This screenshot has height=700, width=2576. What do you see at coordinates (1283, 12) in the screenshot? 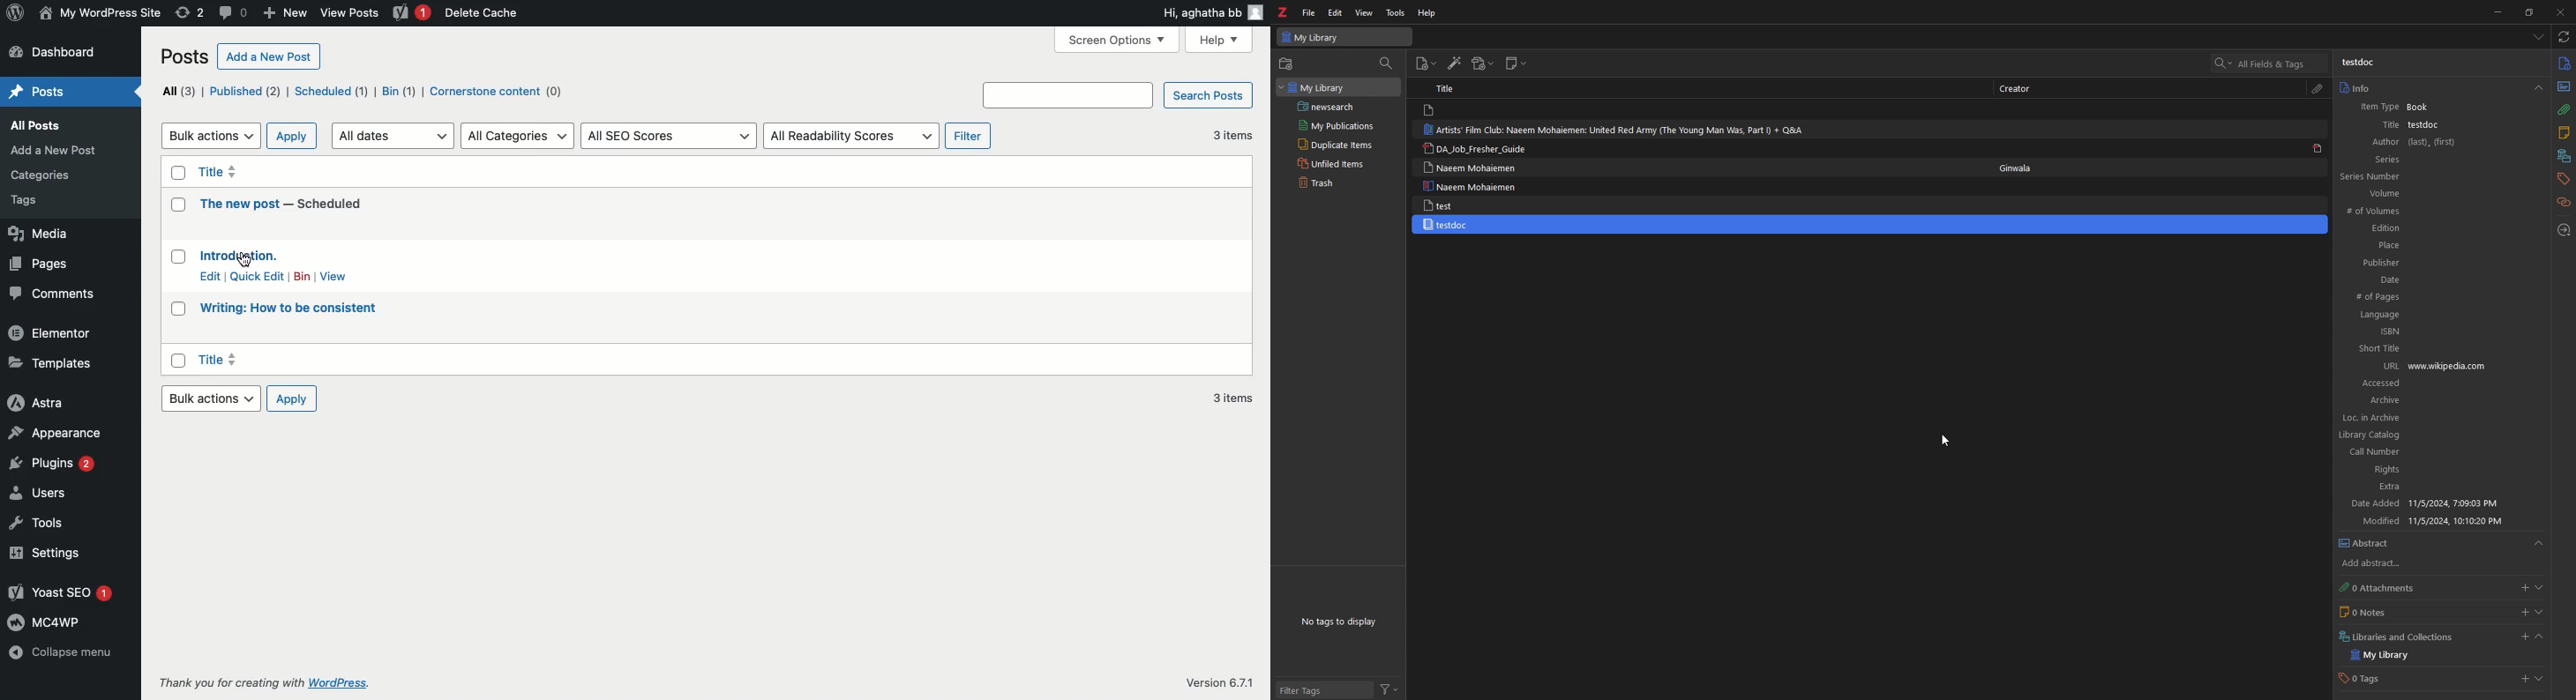
I see `logo` at bounding box center [1283, 12].